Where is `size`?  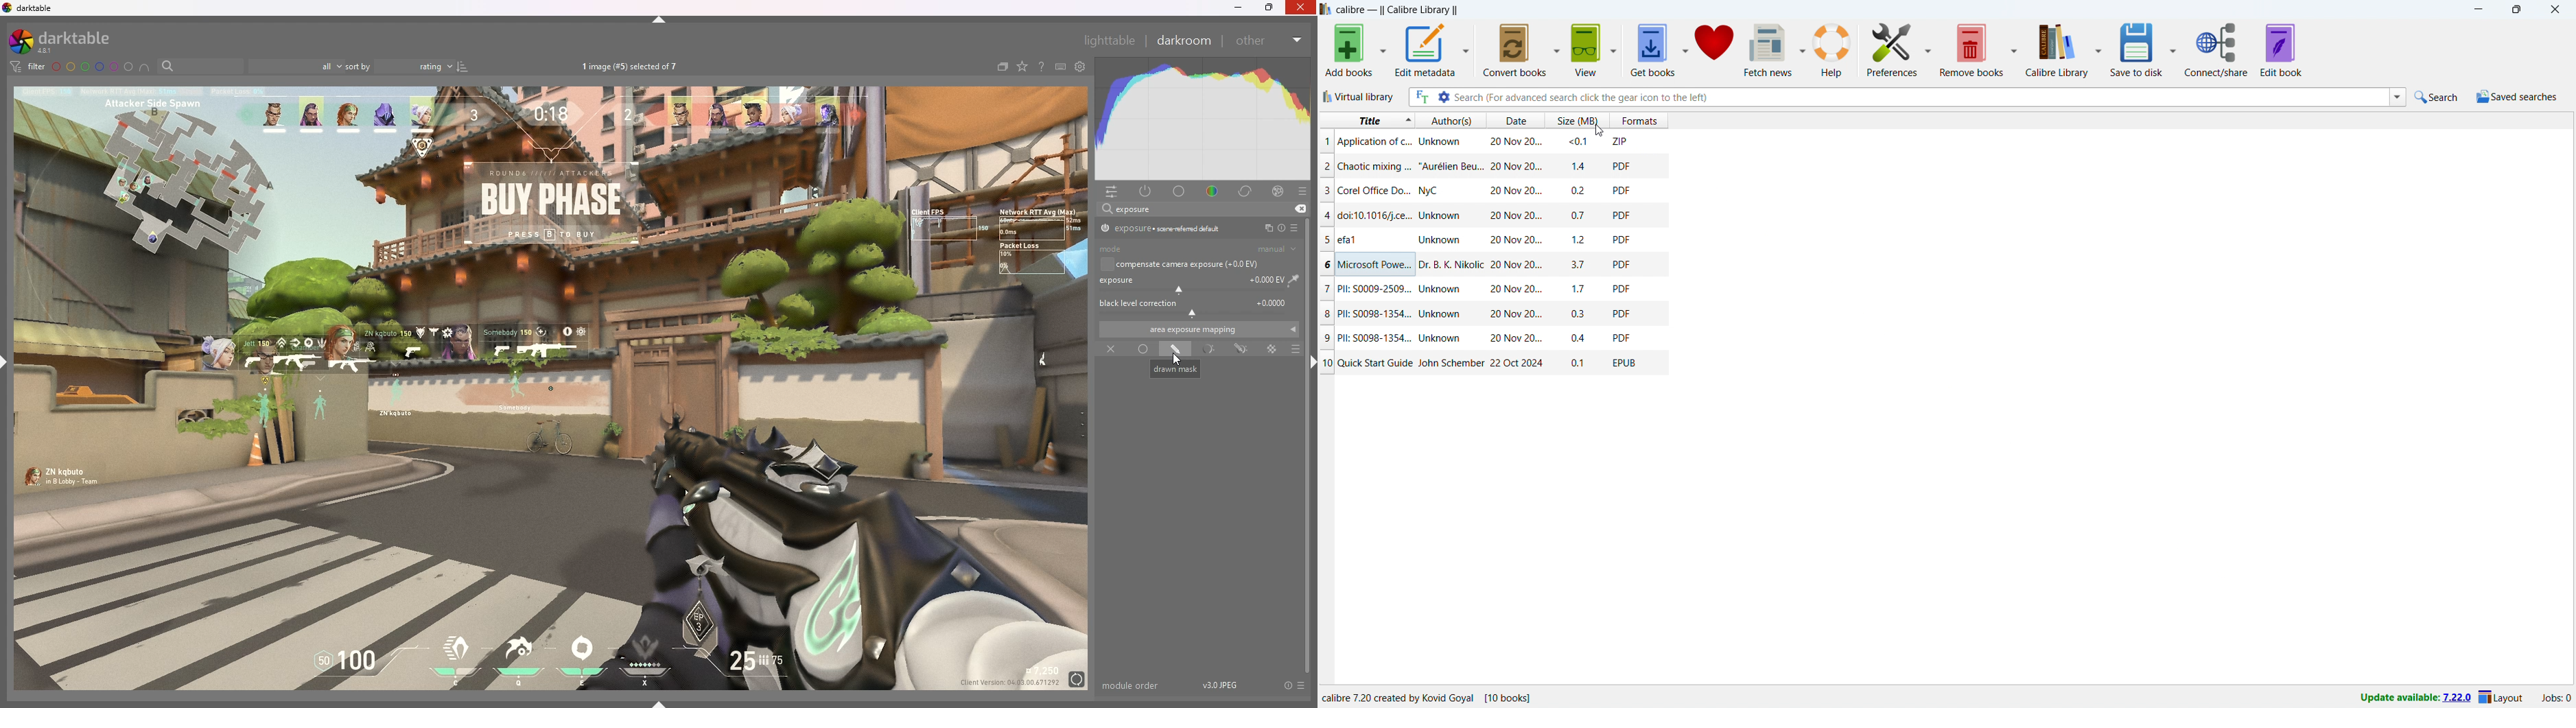 size is located at coordinates (1578, 267).